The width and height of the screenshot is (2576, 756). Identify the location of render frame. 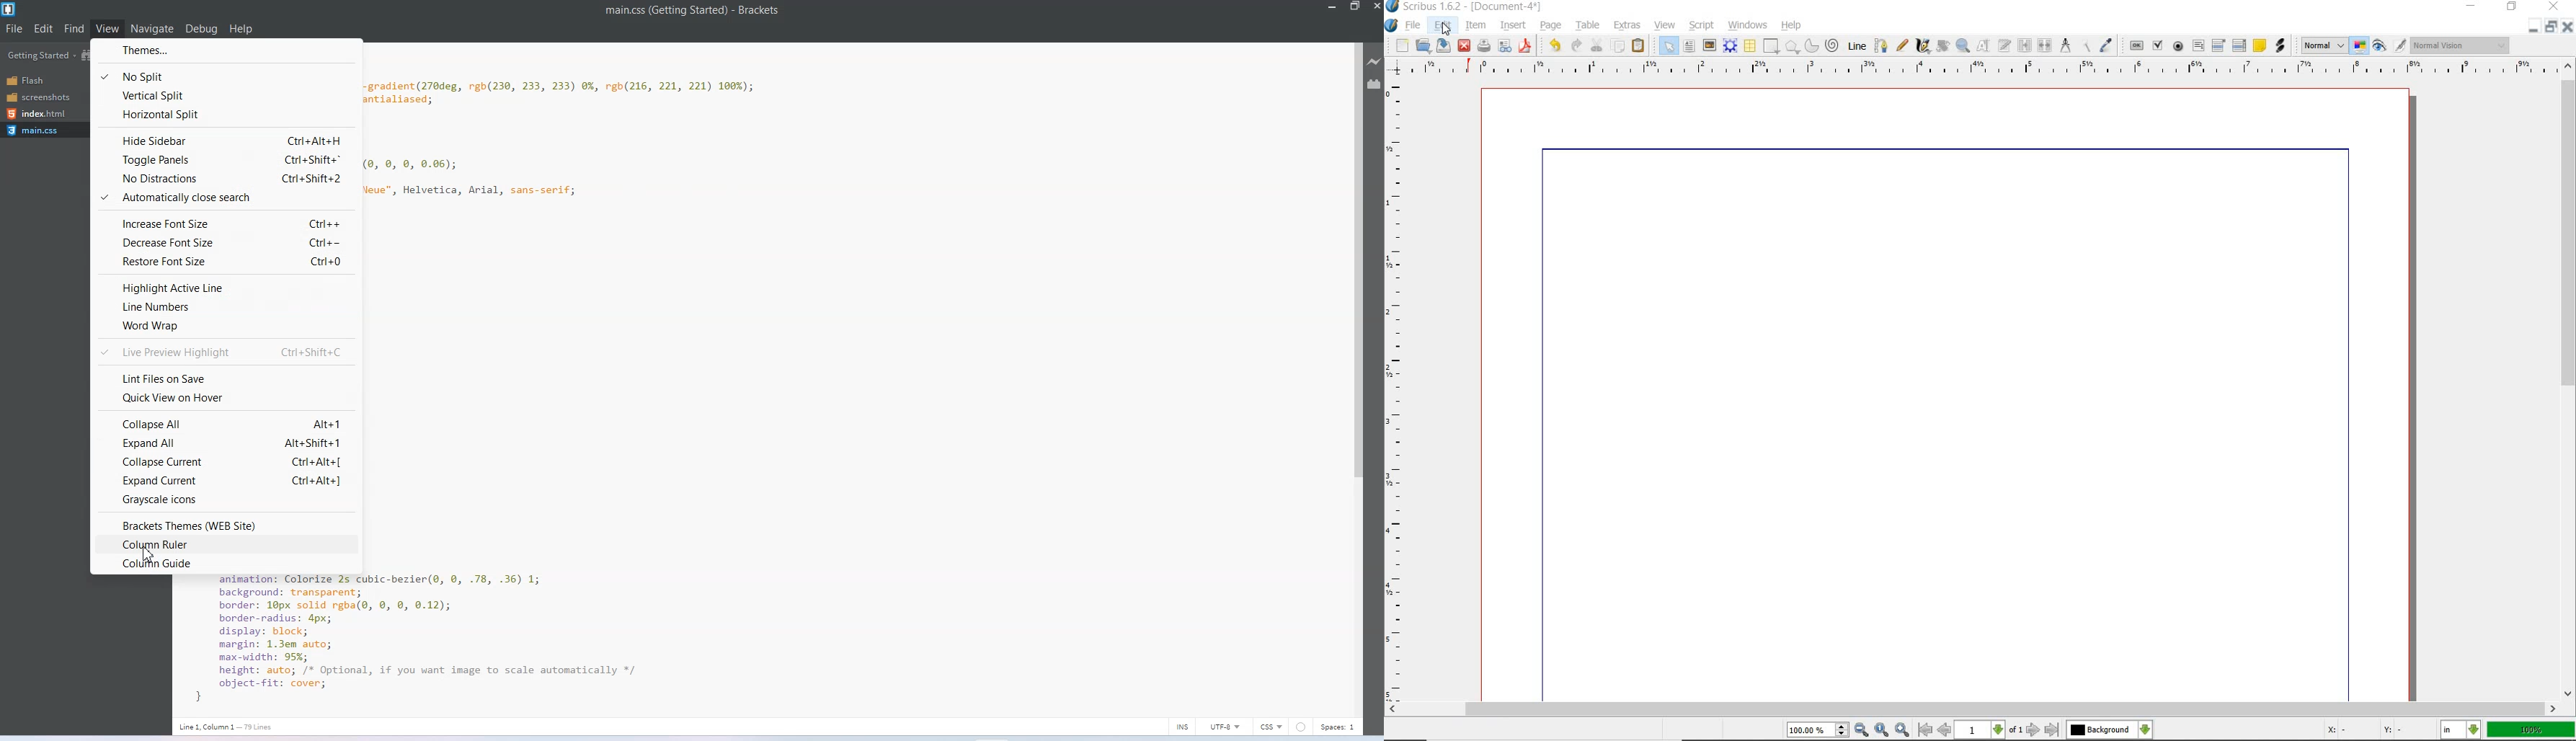
(1730, 45).